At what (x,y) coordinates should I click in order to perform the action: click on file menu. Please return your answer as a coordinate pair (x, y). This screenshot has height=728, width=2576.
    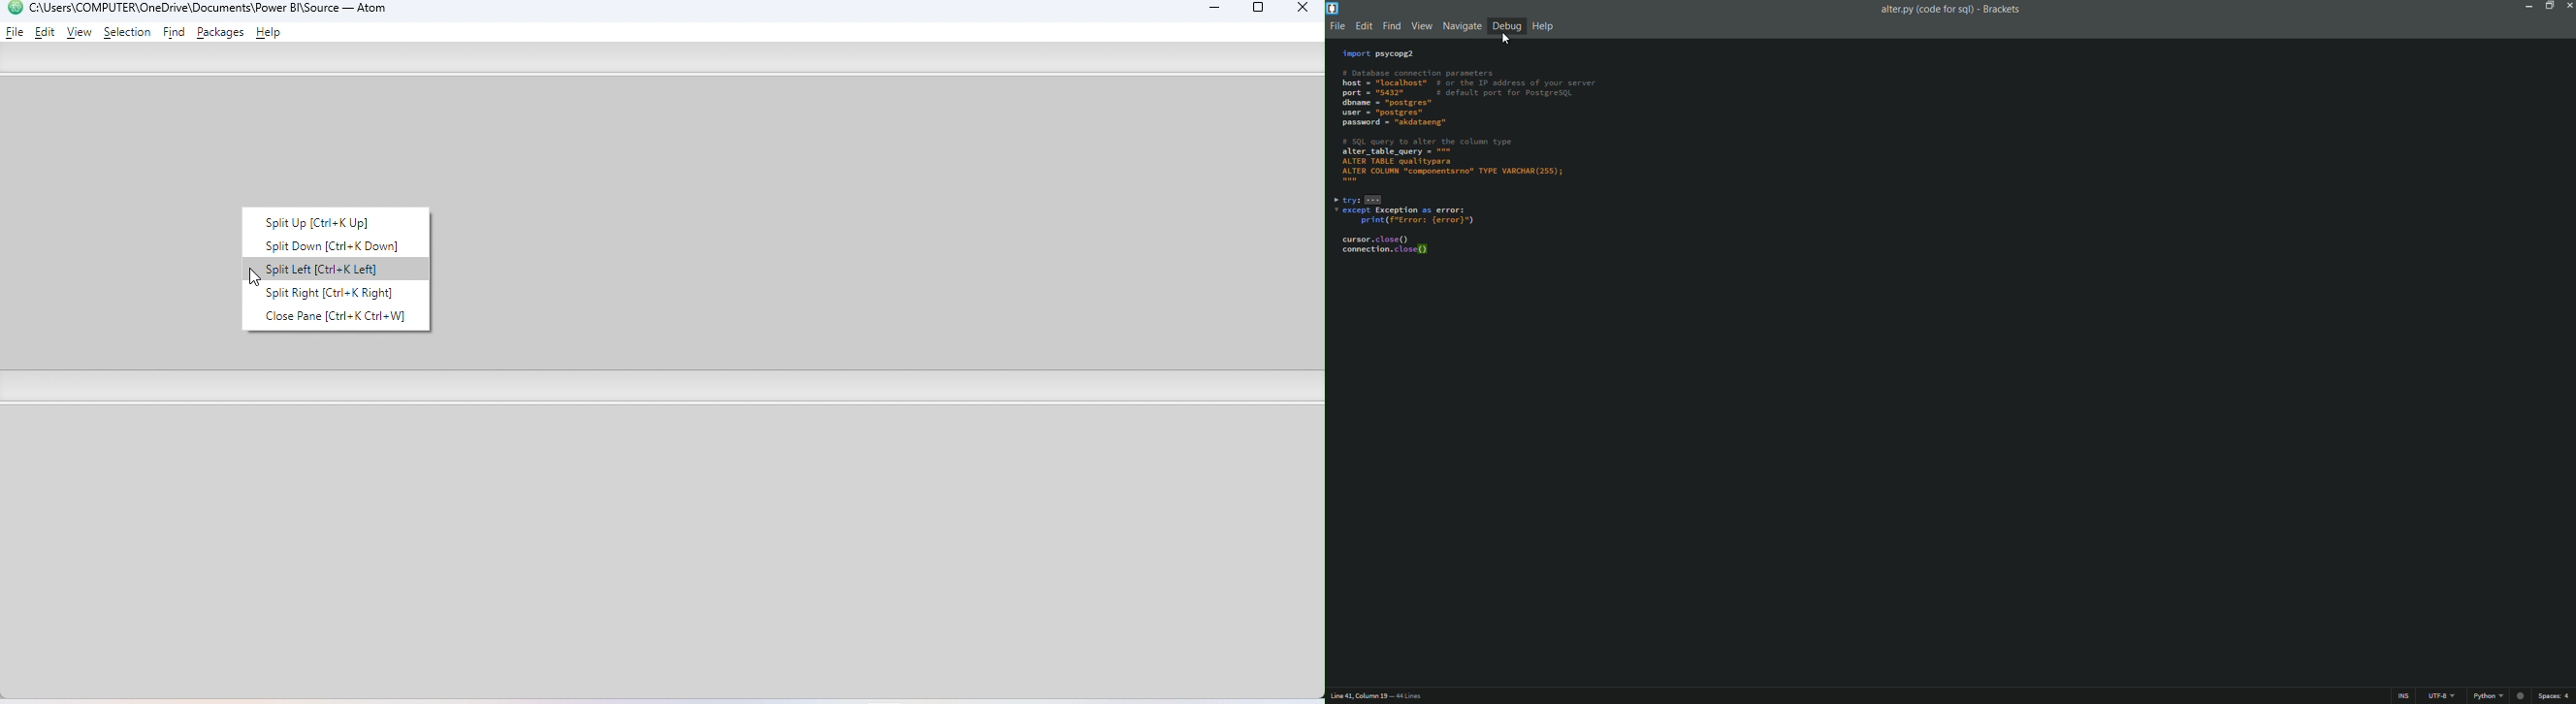
    Looking at the image, I should click on (1335, 25).